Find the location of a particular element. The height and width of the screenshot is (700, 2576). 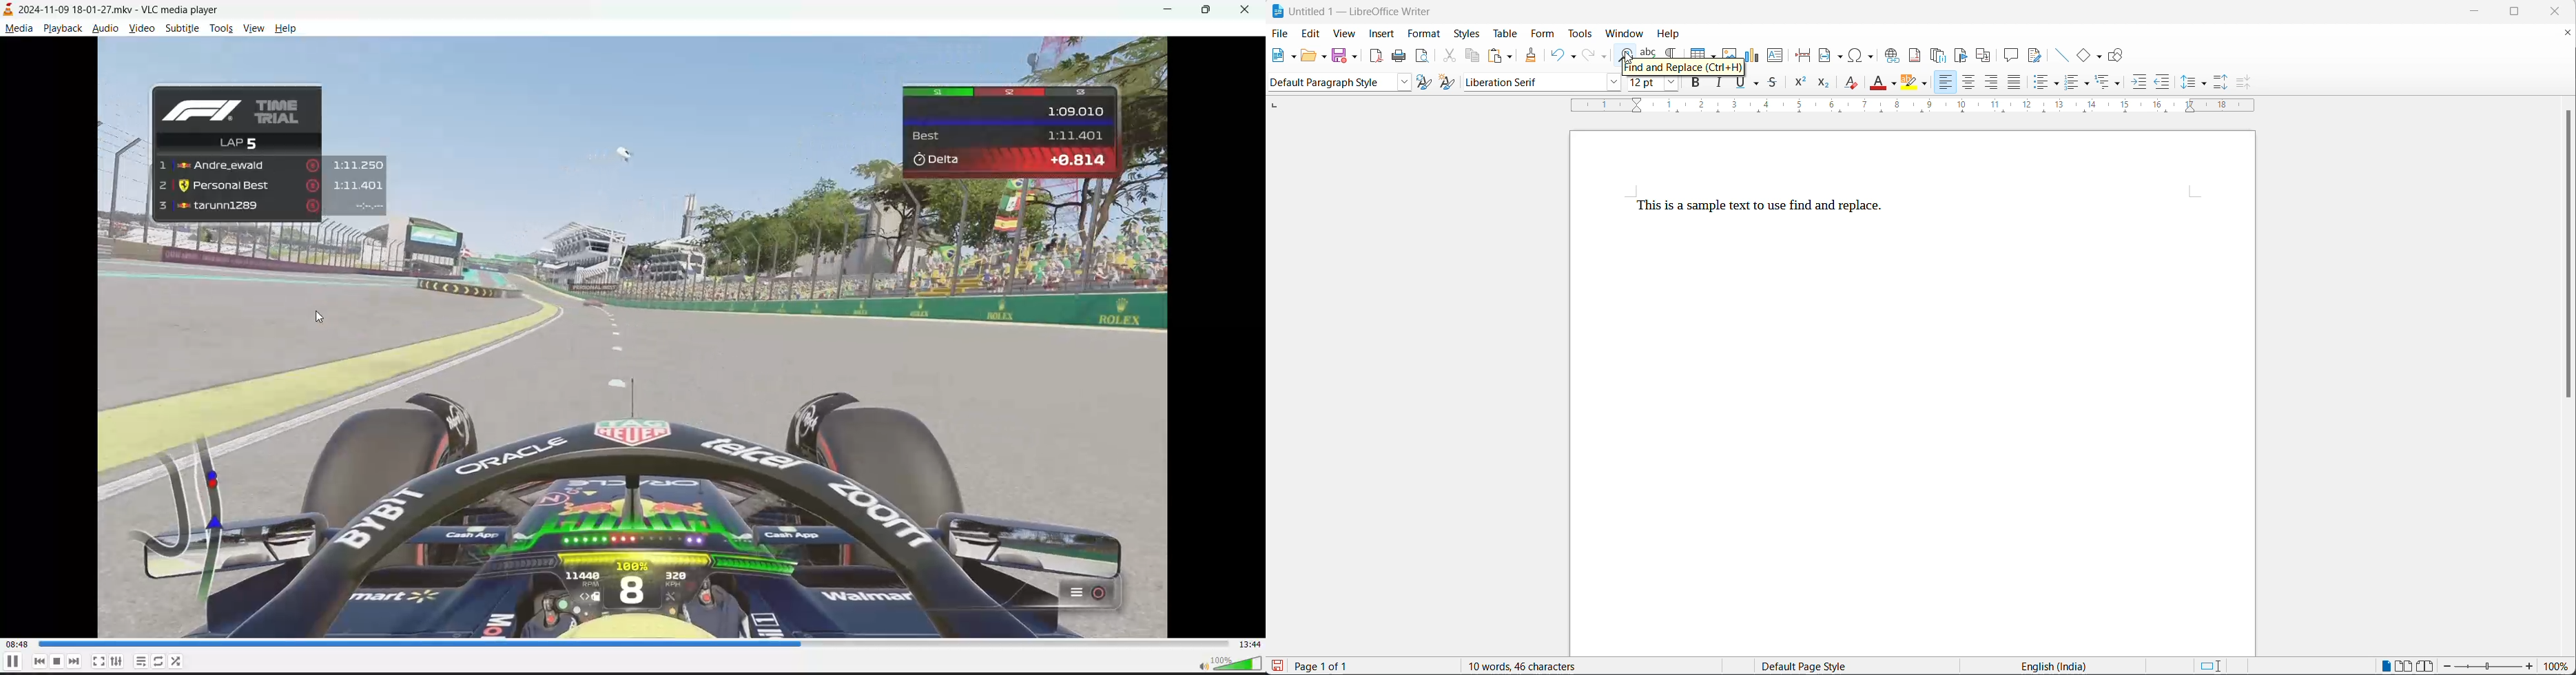

show draw functions is located at coordinates (2117, 55).